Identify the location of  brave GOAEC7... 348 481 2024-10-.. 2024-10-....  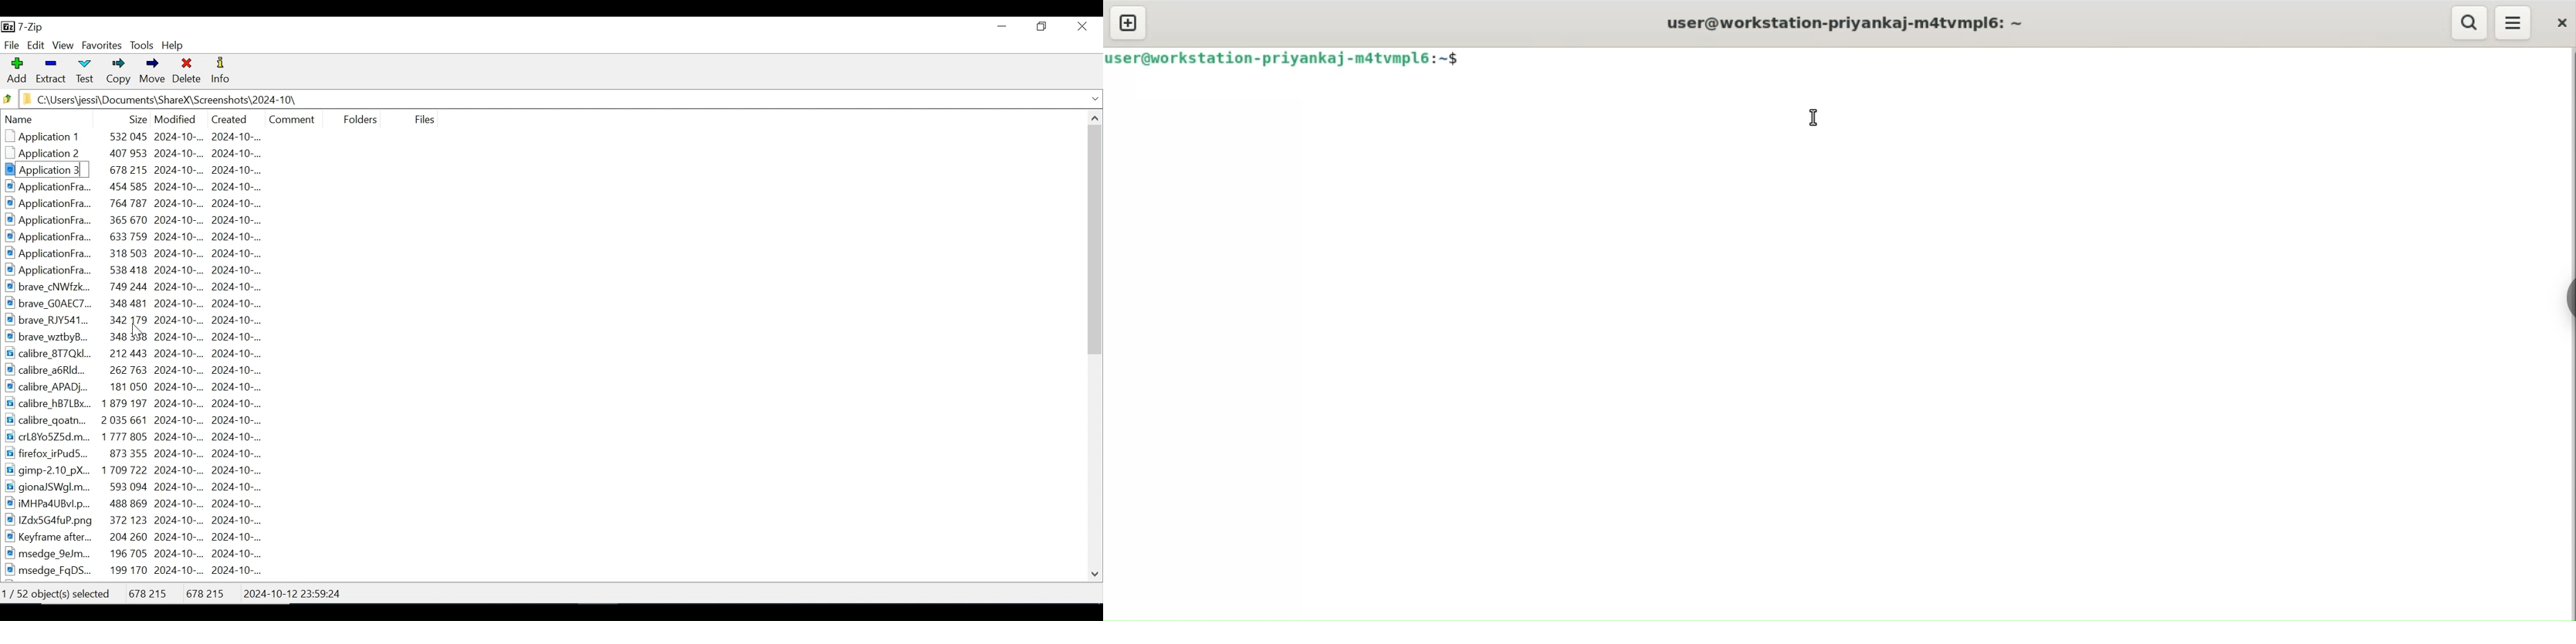
(141, 302).